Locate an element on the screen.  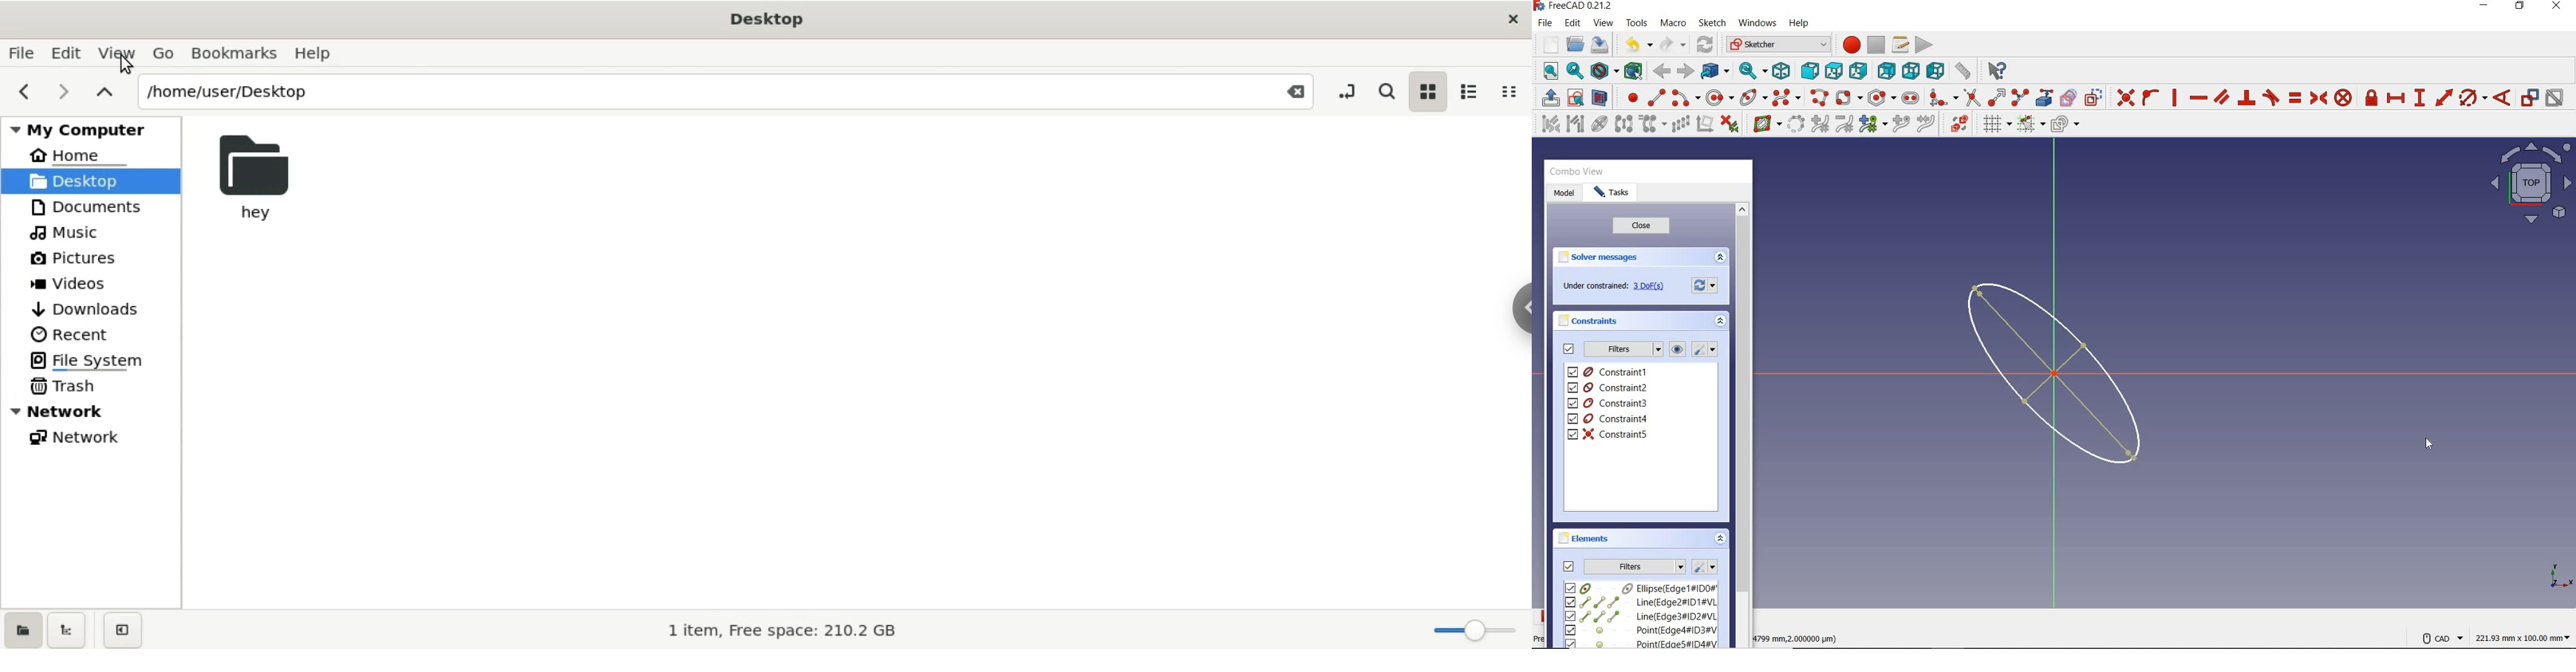
constrain symmetrical is located at coordinates (2318, 98).